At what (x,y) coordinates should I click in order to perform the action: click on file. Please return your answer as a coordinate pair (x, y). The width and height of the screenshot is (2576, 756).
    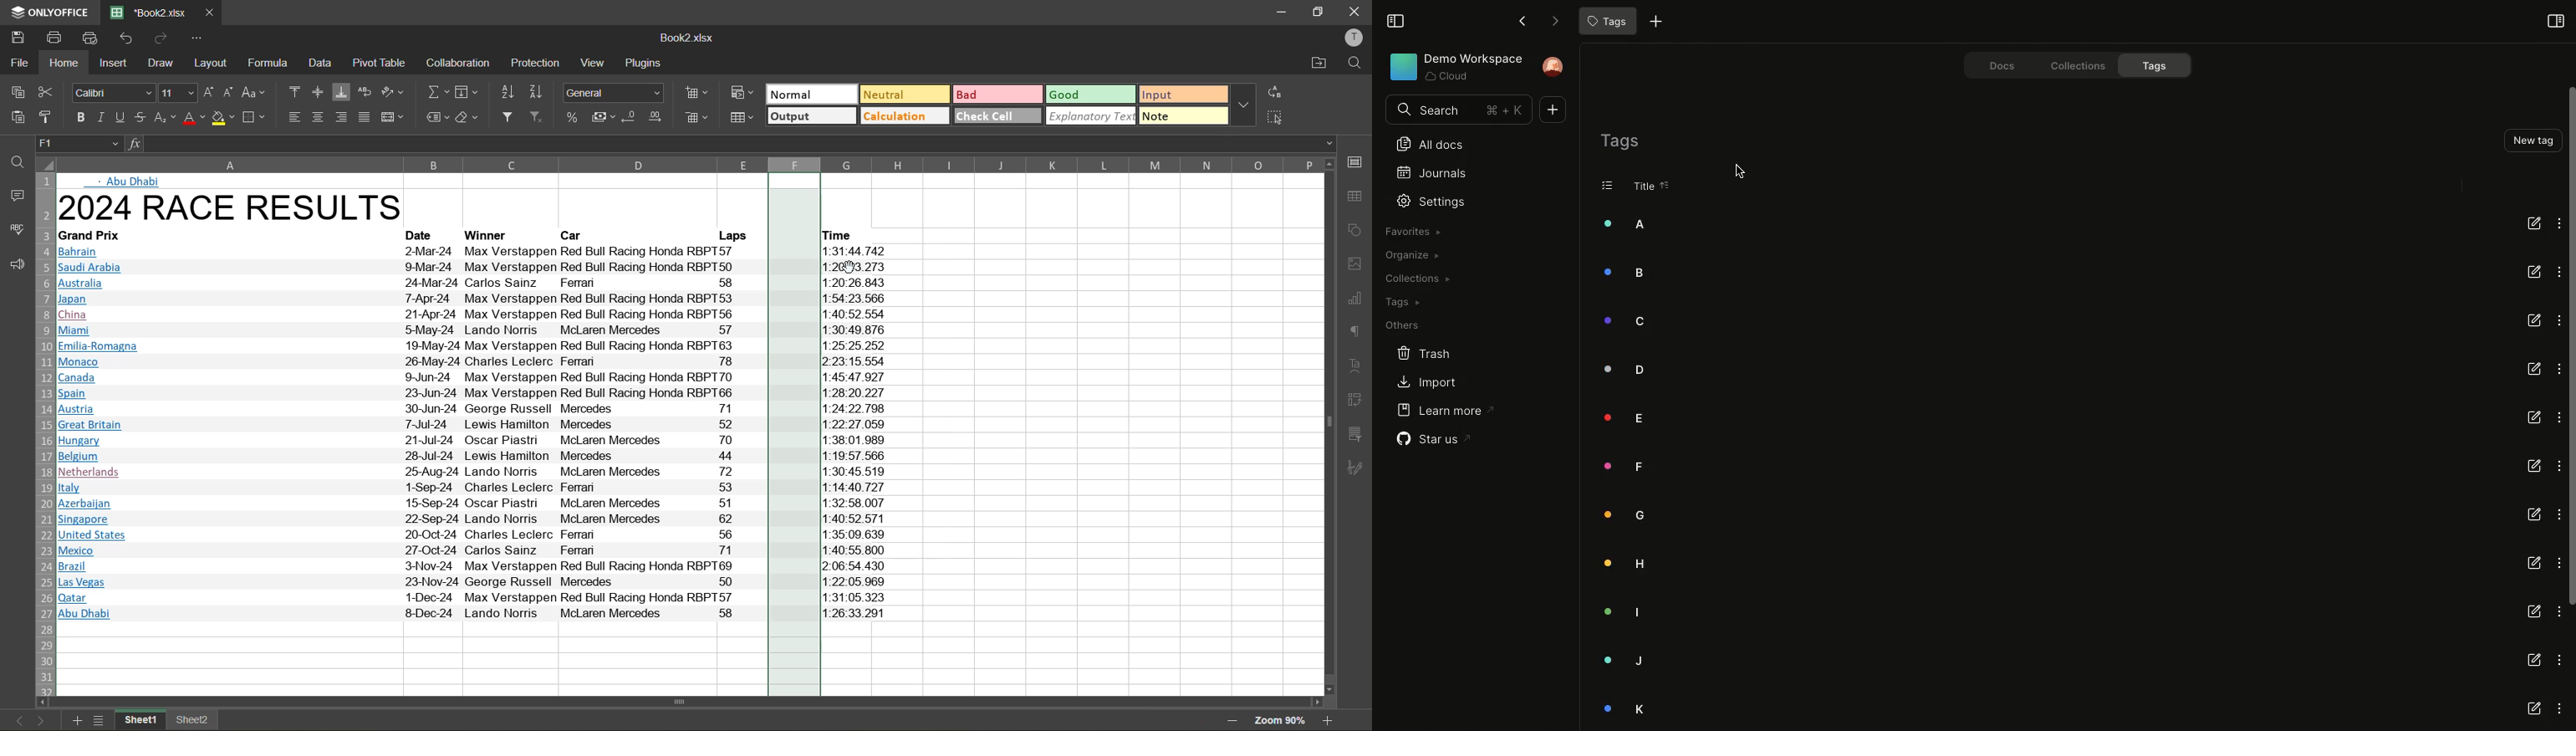
    Looking at the image, I should click on (16, 63).